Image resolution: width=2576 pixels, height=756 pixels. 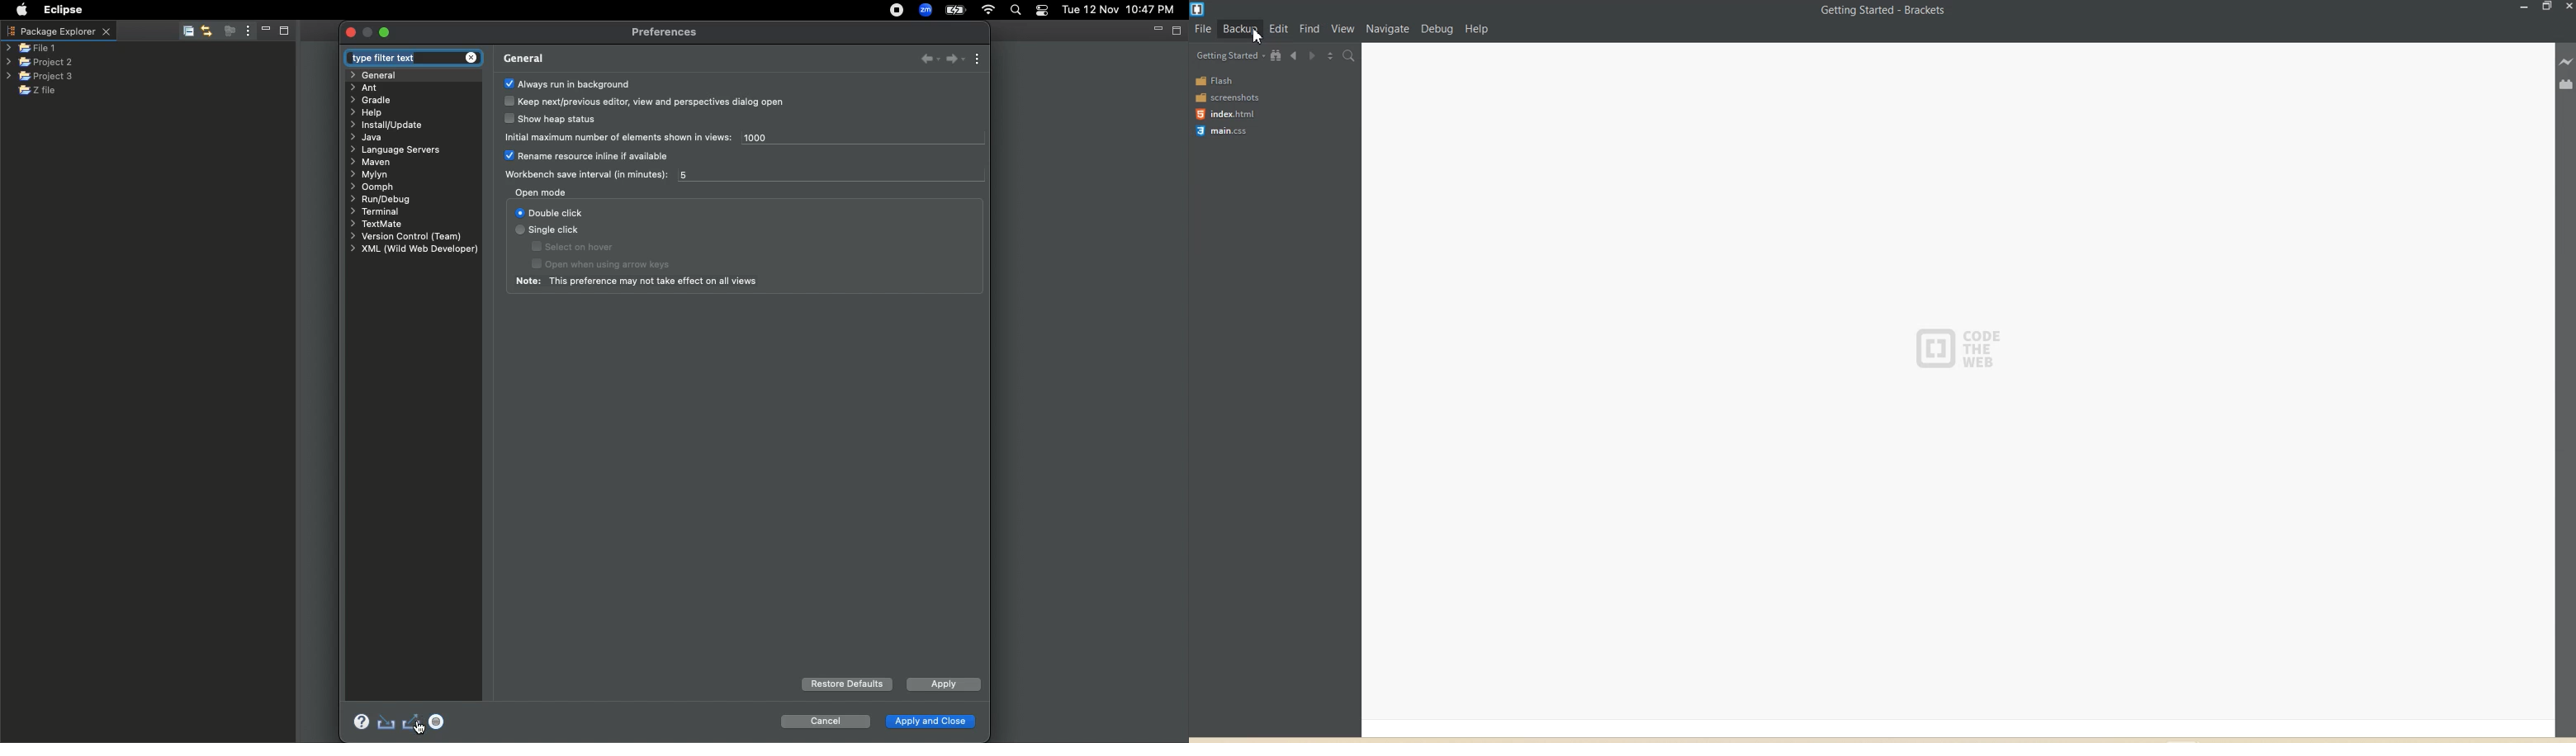 What do you see at coordinates (1344, 28) in the screenshot?
I see `View` at bounding box center [1344, 28].